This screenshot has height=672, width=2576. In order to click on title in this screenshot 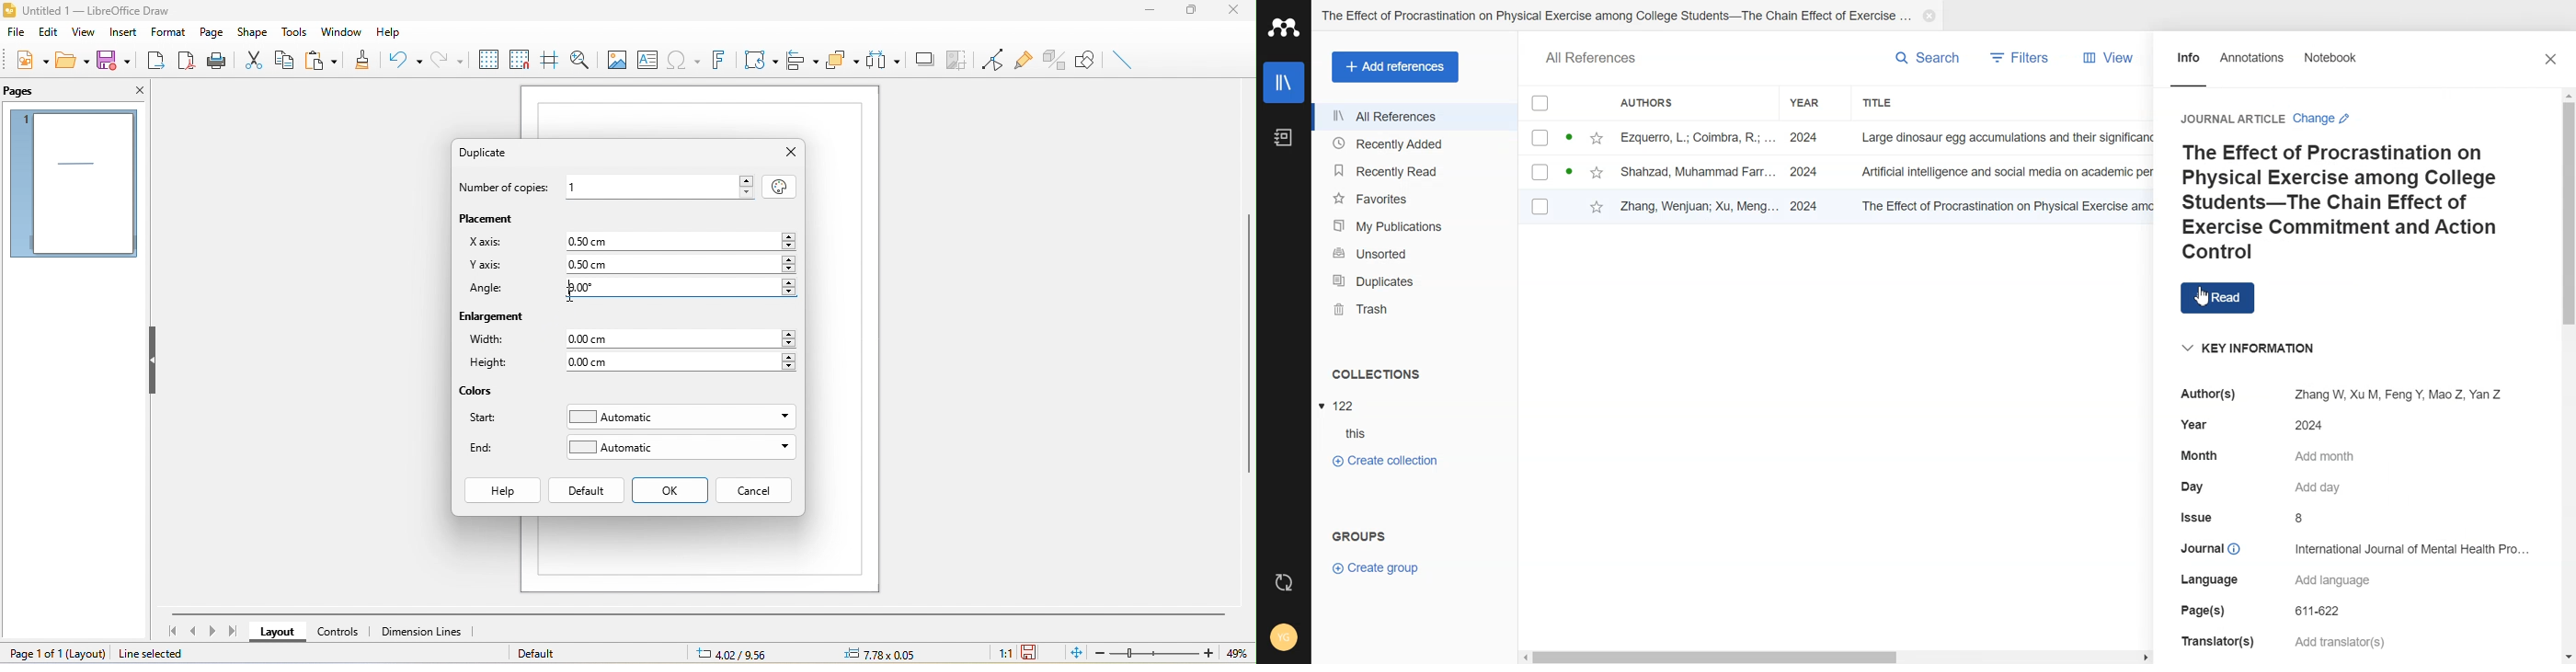, I will do `click(86, 11)`.